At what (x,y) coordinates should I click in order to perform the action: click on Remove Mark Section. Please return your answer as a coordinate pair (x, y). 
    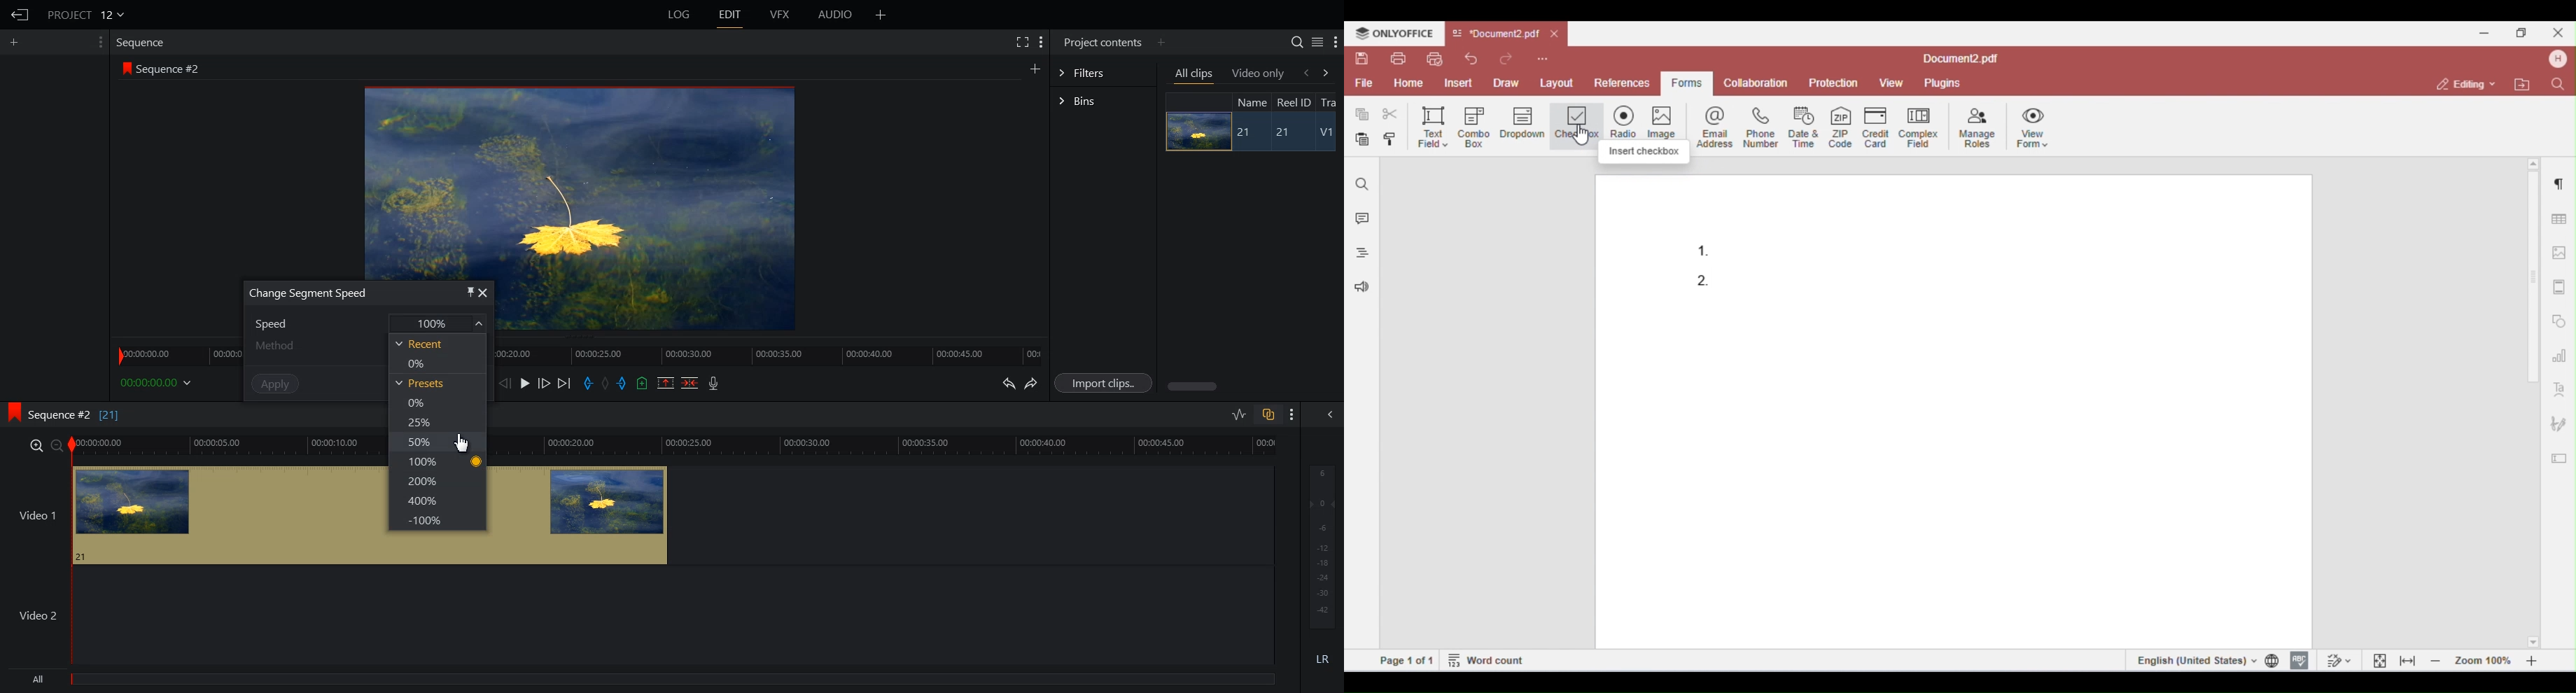
    Looking at the image, I should click on (666, 383).